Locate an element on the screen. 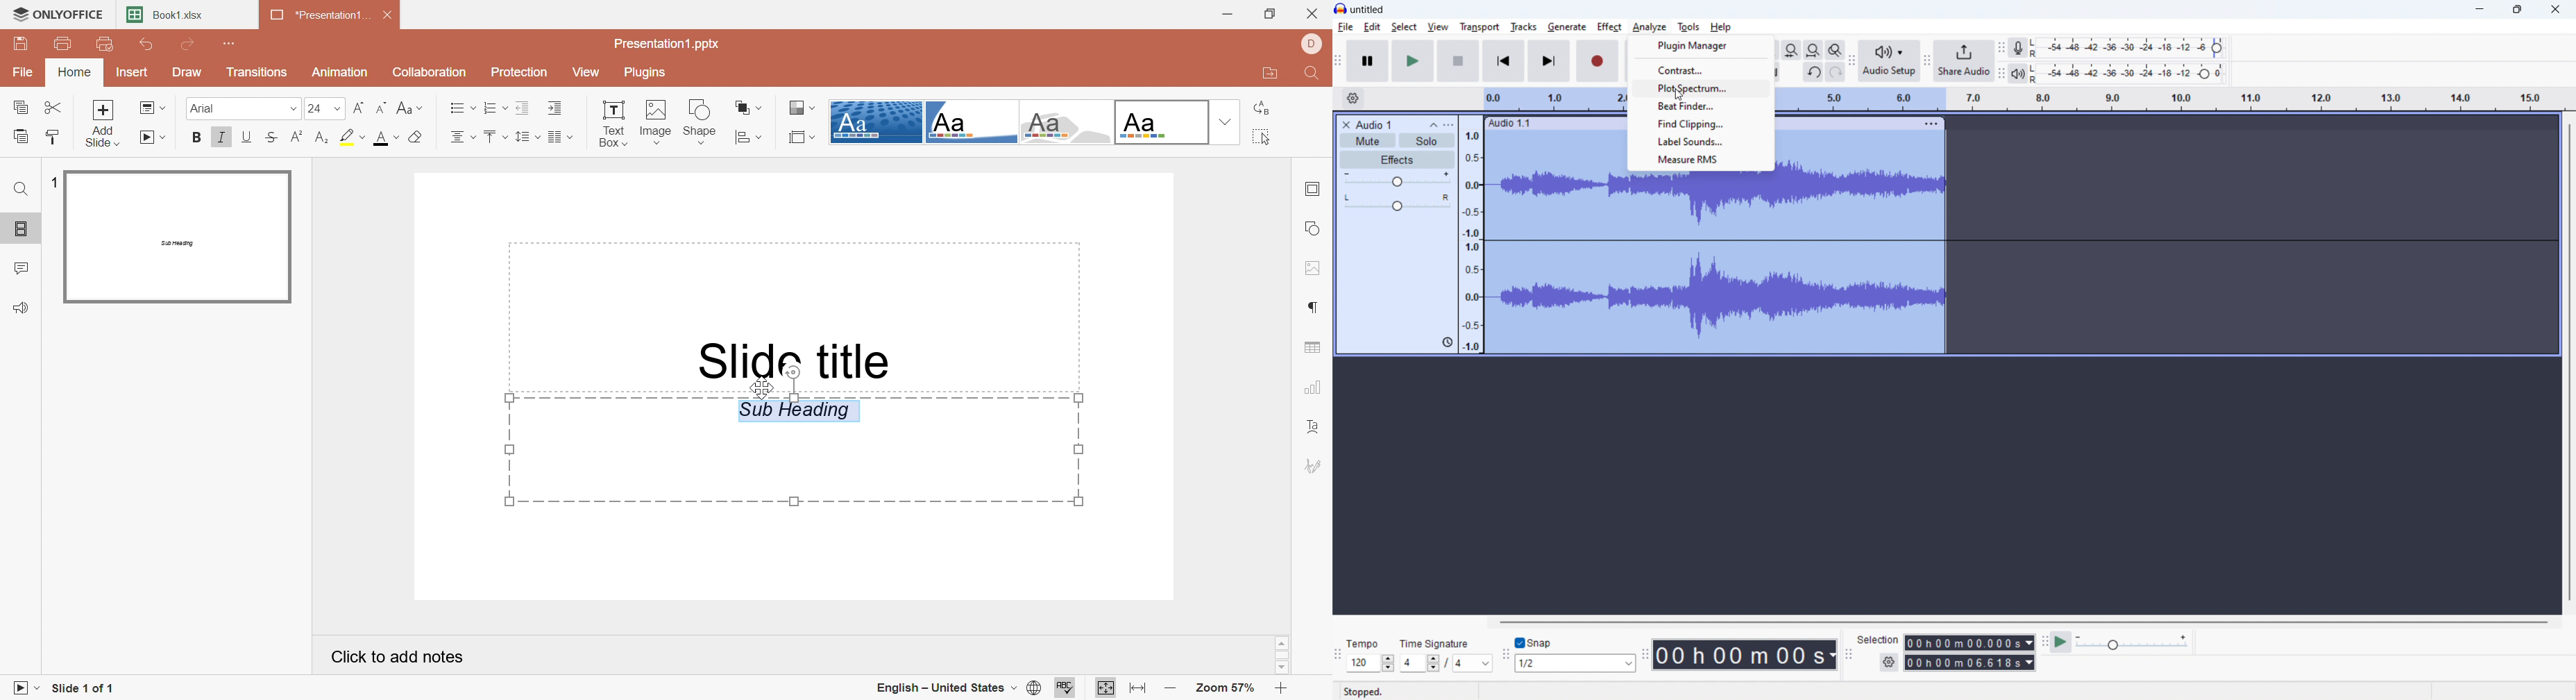 The width and height of the screenshot is (2576, 700). selection toolbar is located at coordinates (1848, 656).